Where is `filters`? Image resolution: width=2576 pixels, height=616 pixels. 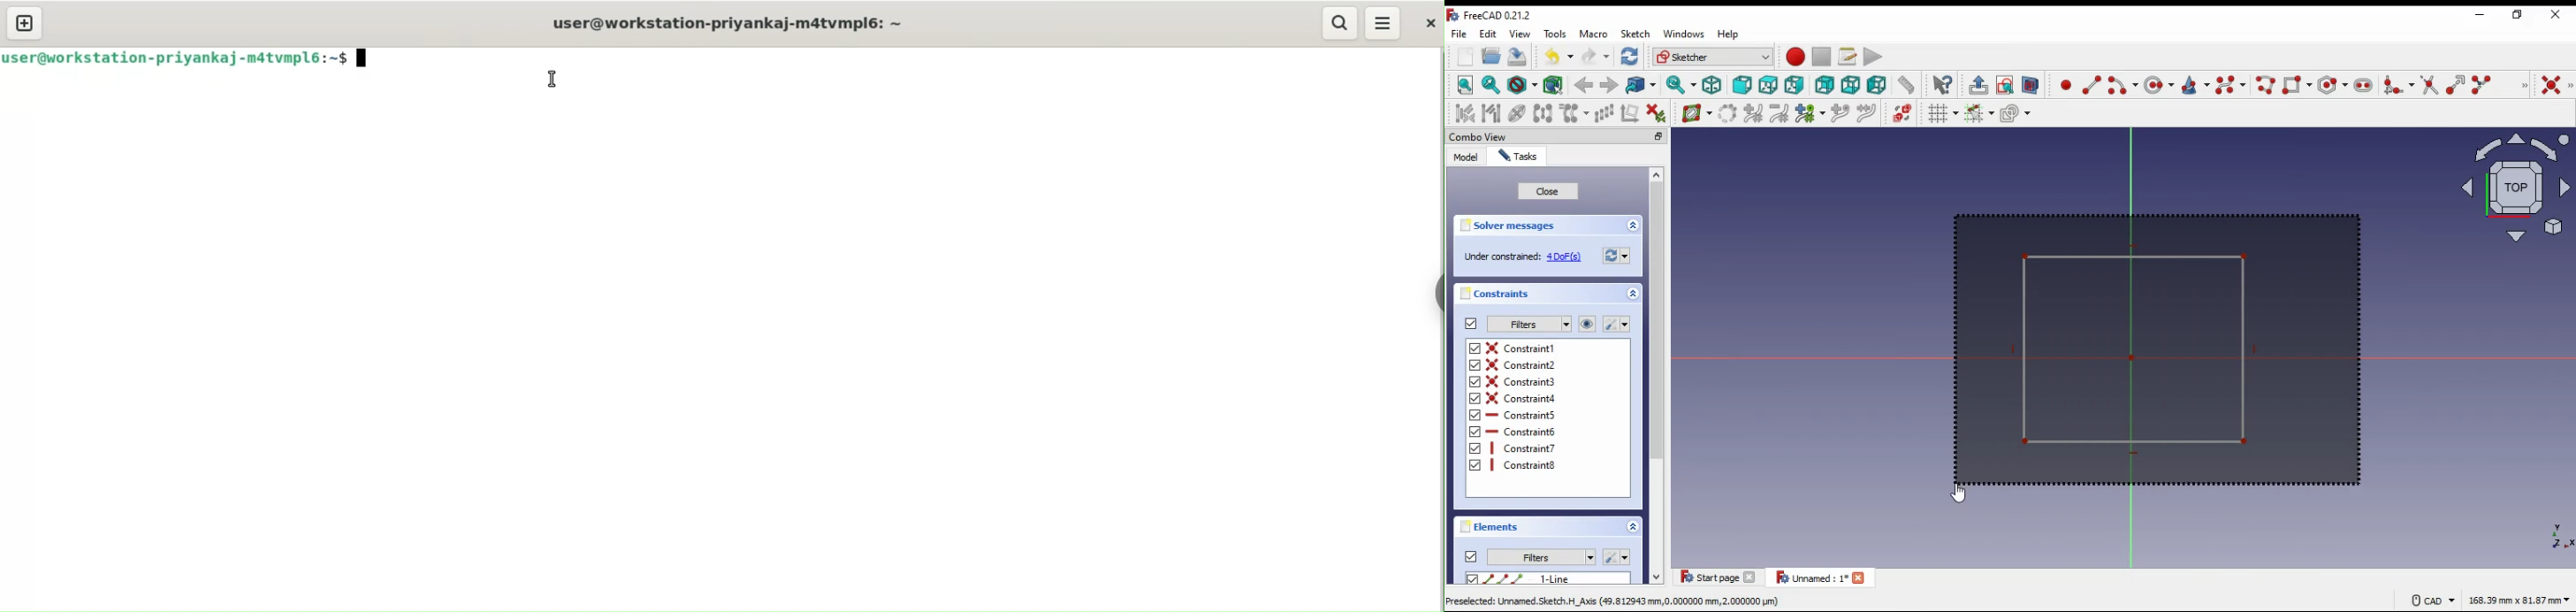 filters is located at coordinates (1541, 557).